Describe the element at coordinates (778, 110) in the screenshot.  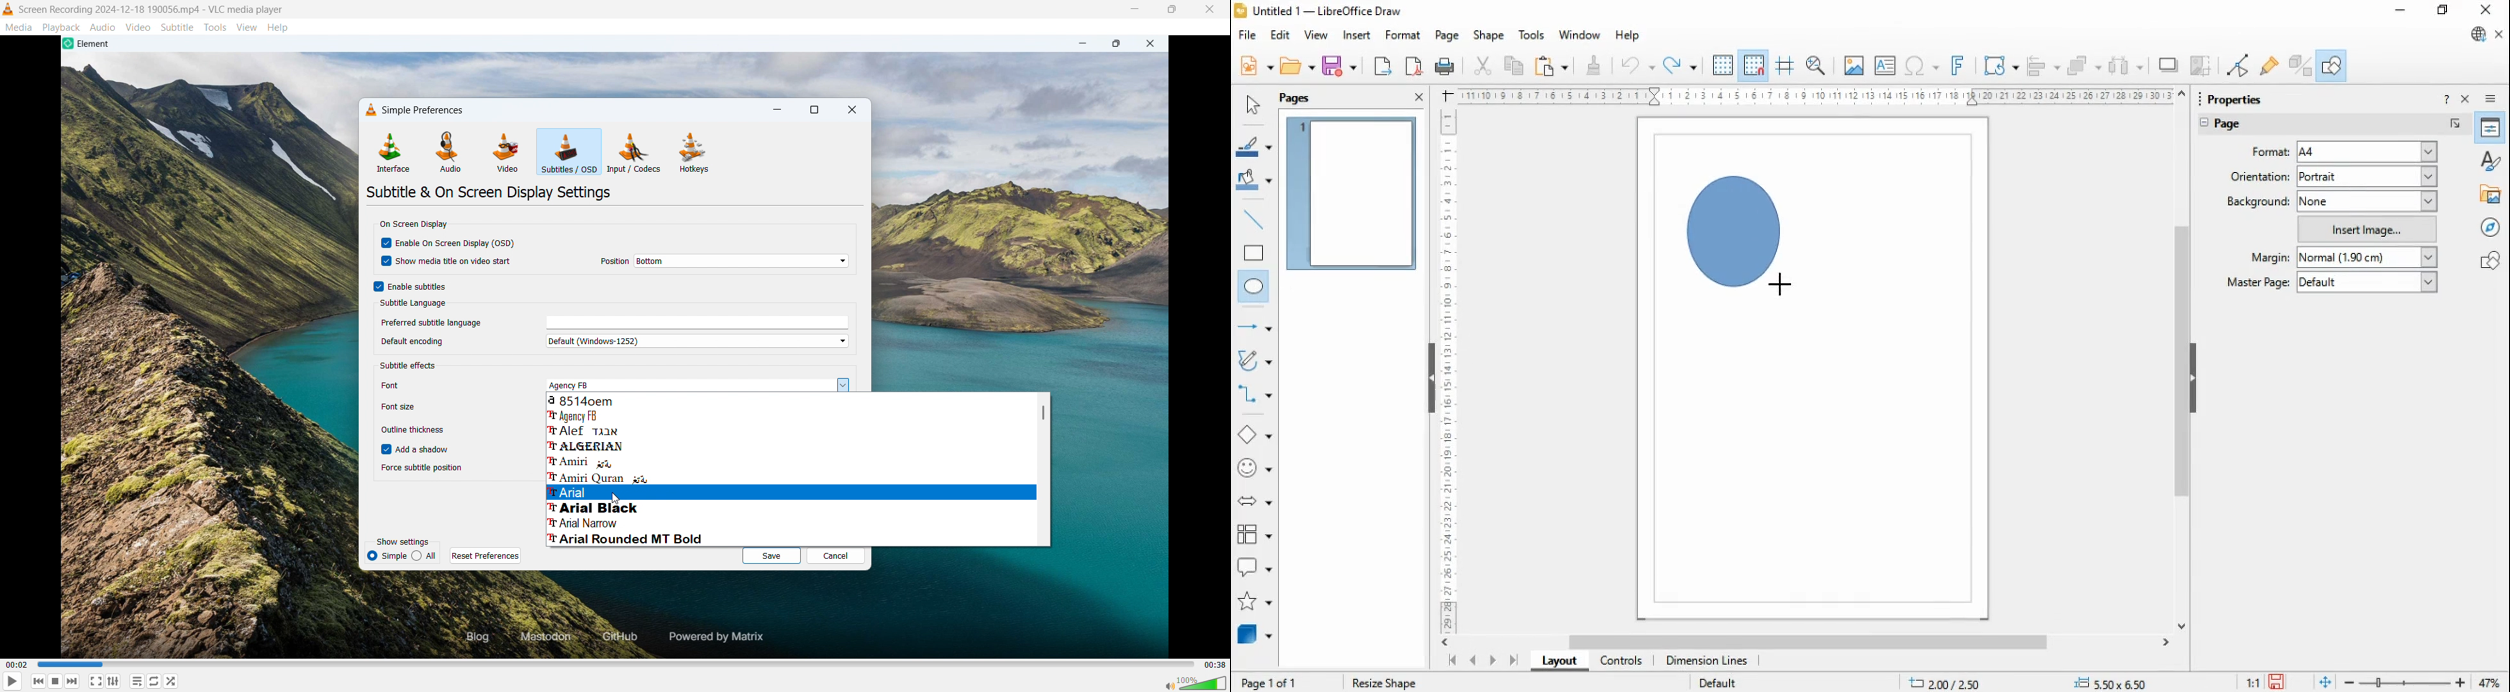
I see `minimize` at that location.